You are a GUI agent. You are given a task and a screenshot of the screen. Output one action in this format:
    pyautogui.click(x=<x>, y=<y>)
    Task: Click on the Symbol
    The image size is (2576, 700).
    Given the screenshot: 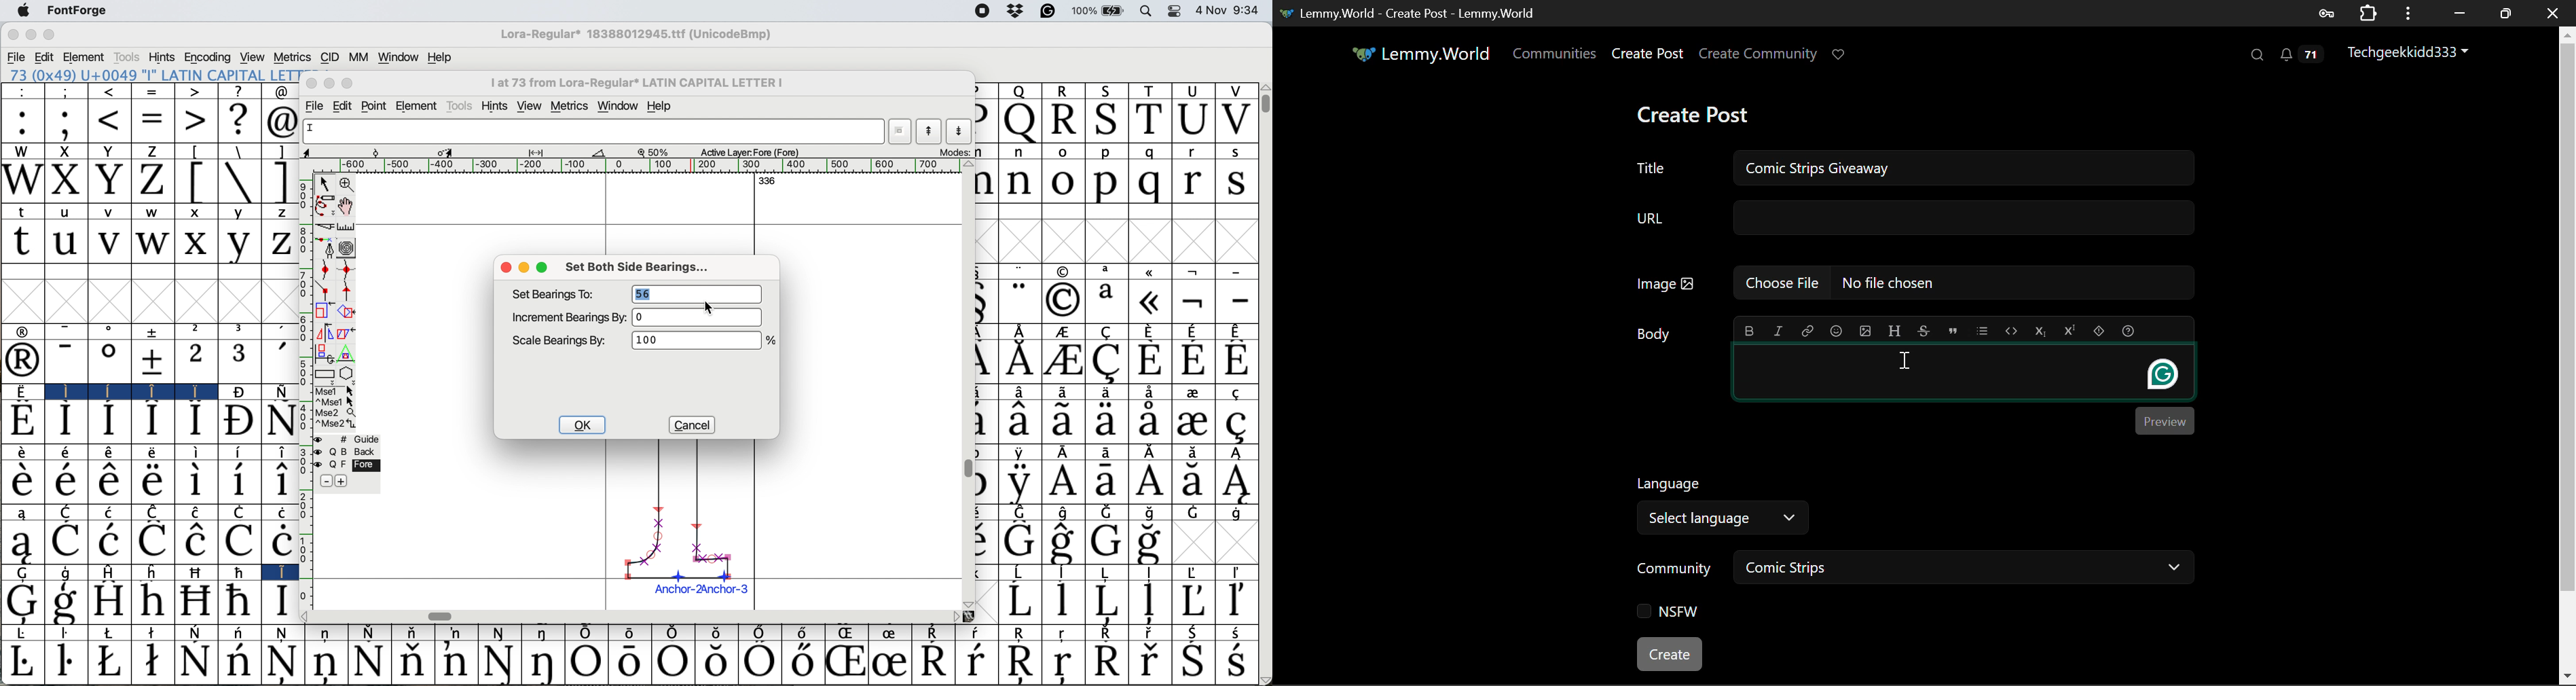 What is the action you would take?
    pyautogui.click(x=1150, y=329)
    